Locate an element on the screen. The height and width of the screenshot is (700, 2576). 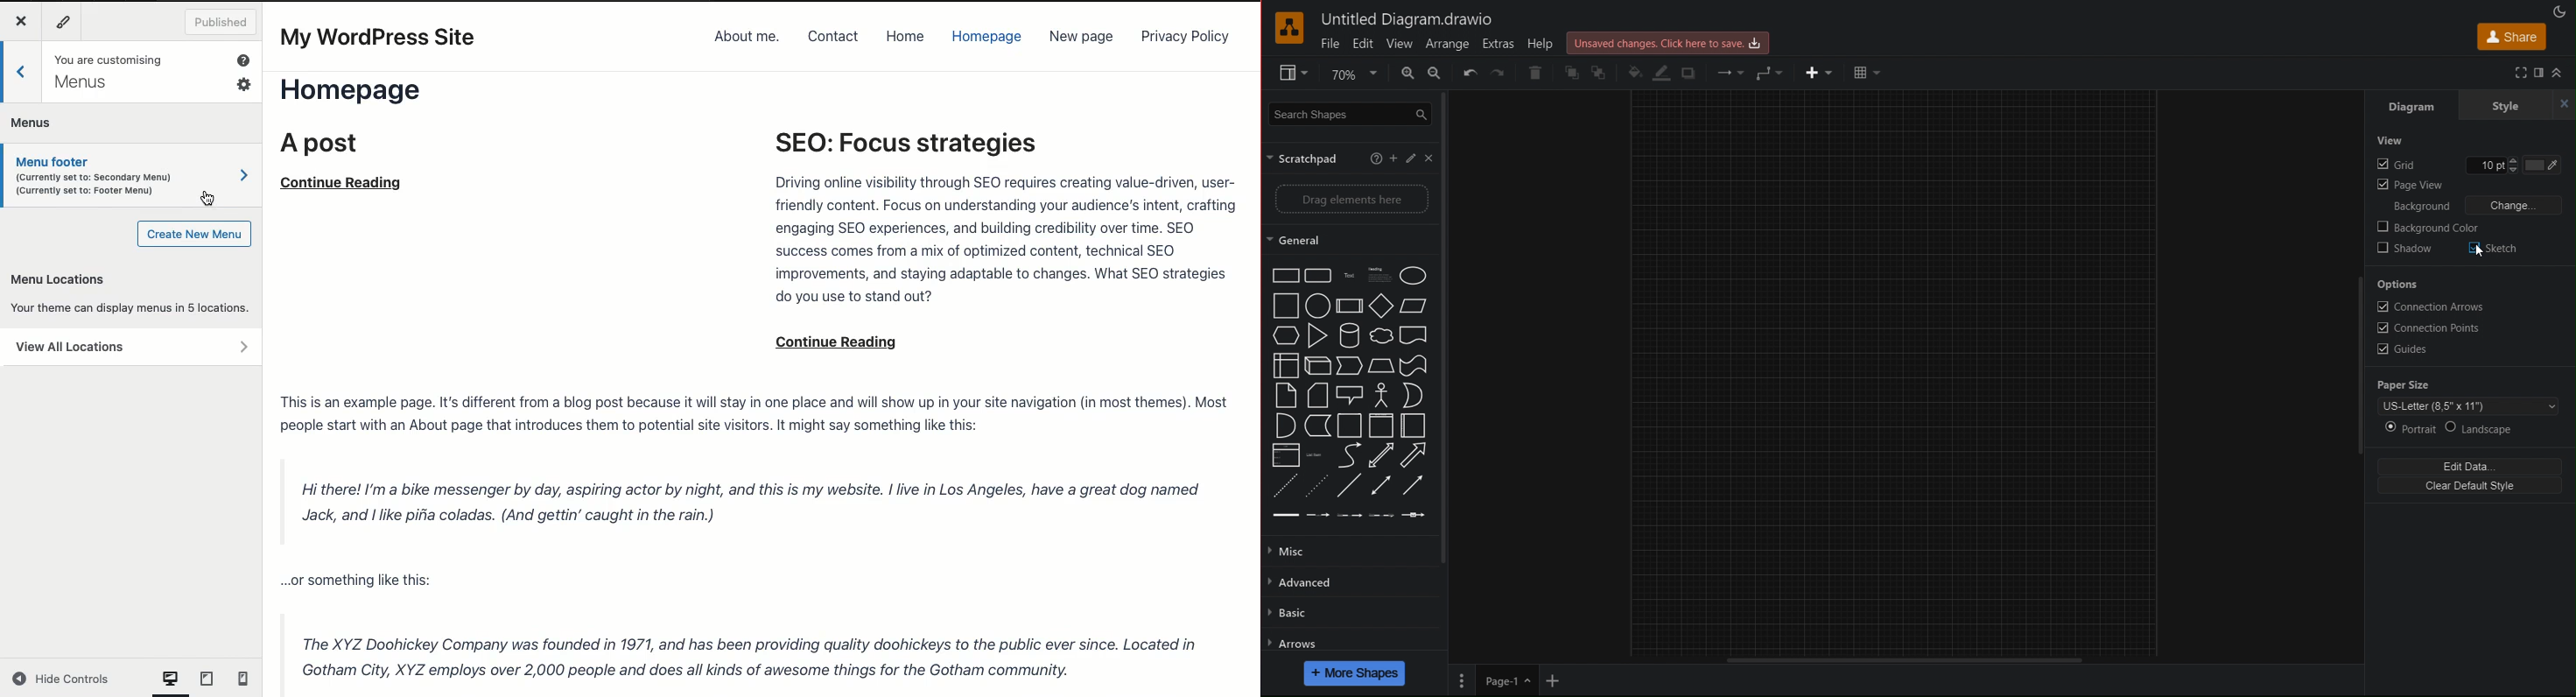
connector with label is located at coordinates (1316, 517).